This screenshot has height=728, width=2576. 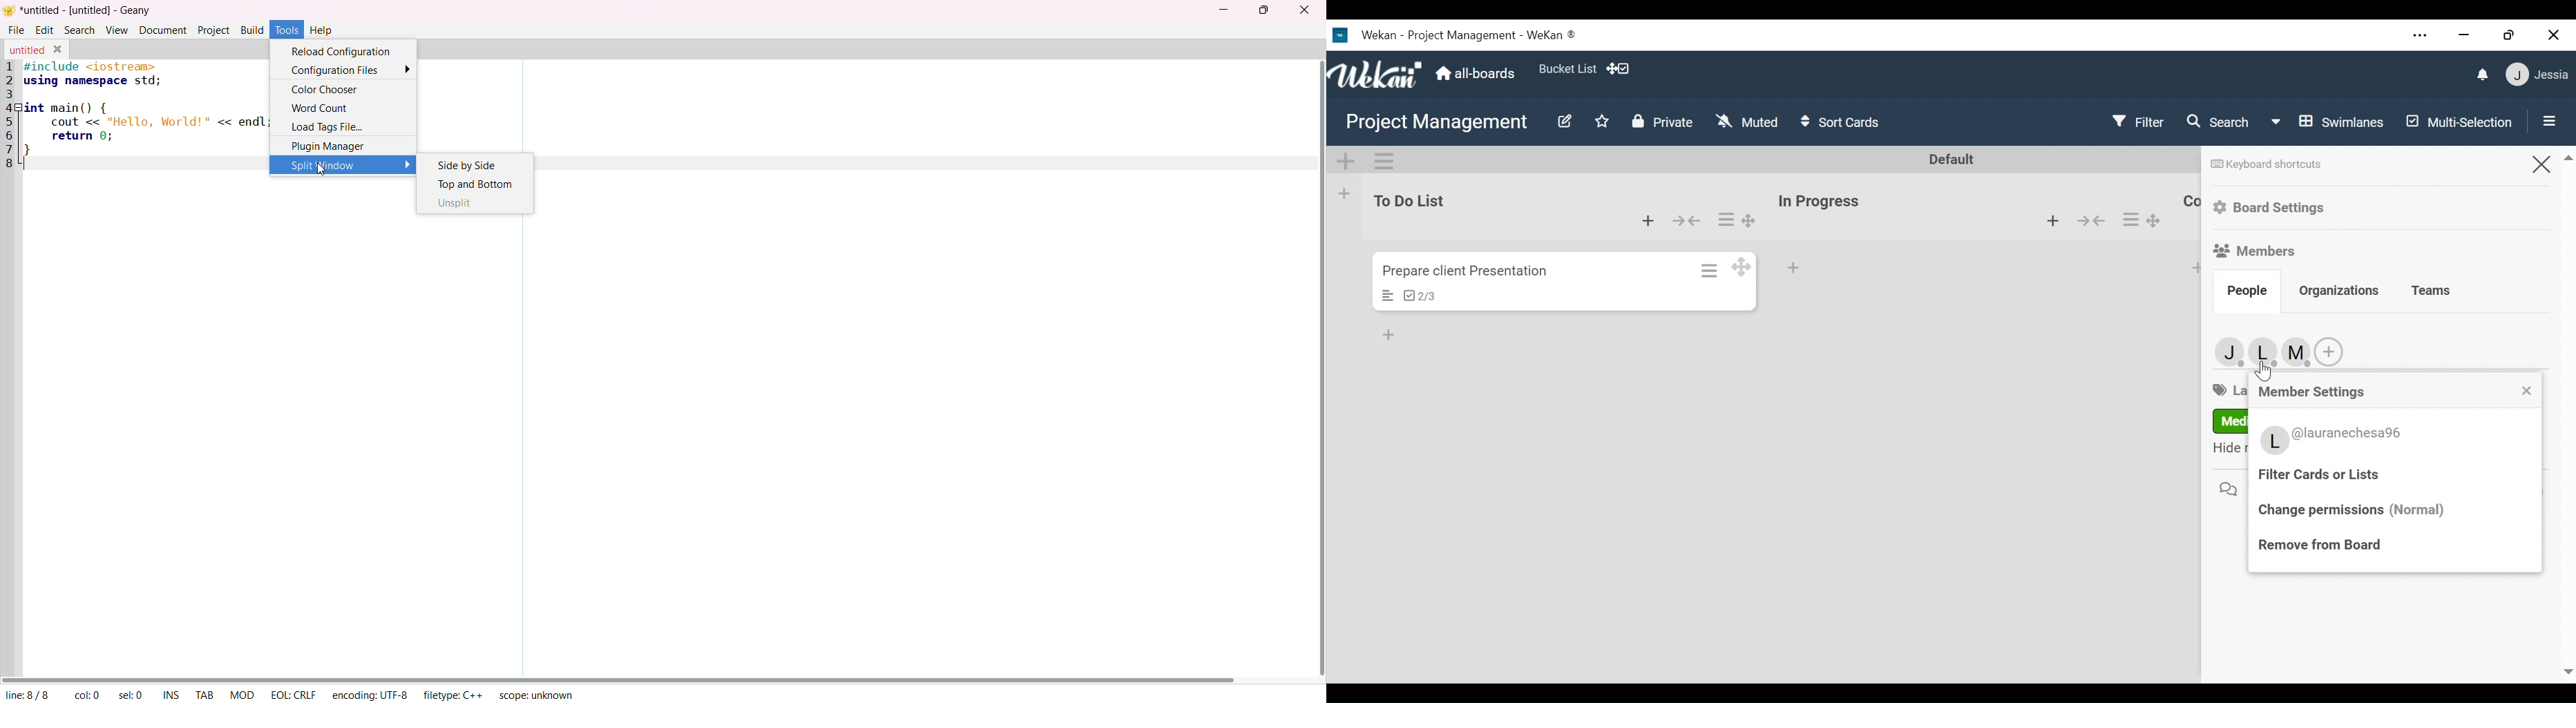 What do you see at coordinates (2326, 475) in the screenshot?
I see `Filter cards or list` at bounding box center [2326, 475].